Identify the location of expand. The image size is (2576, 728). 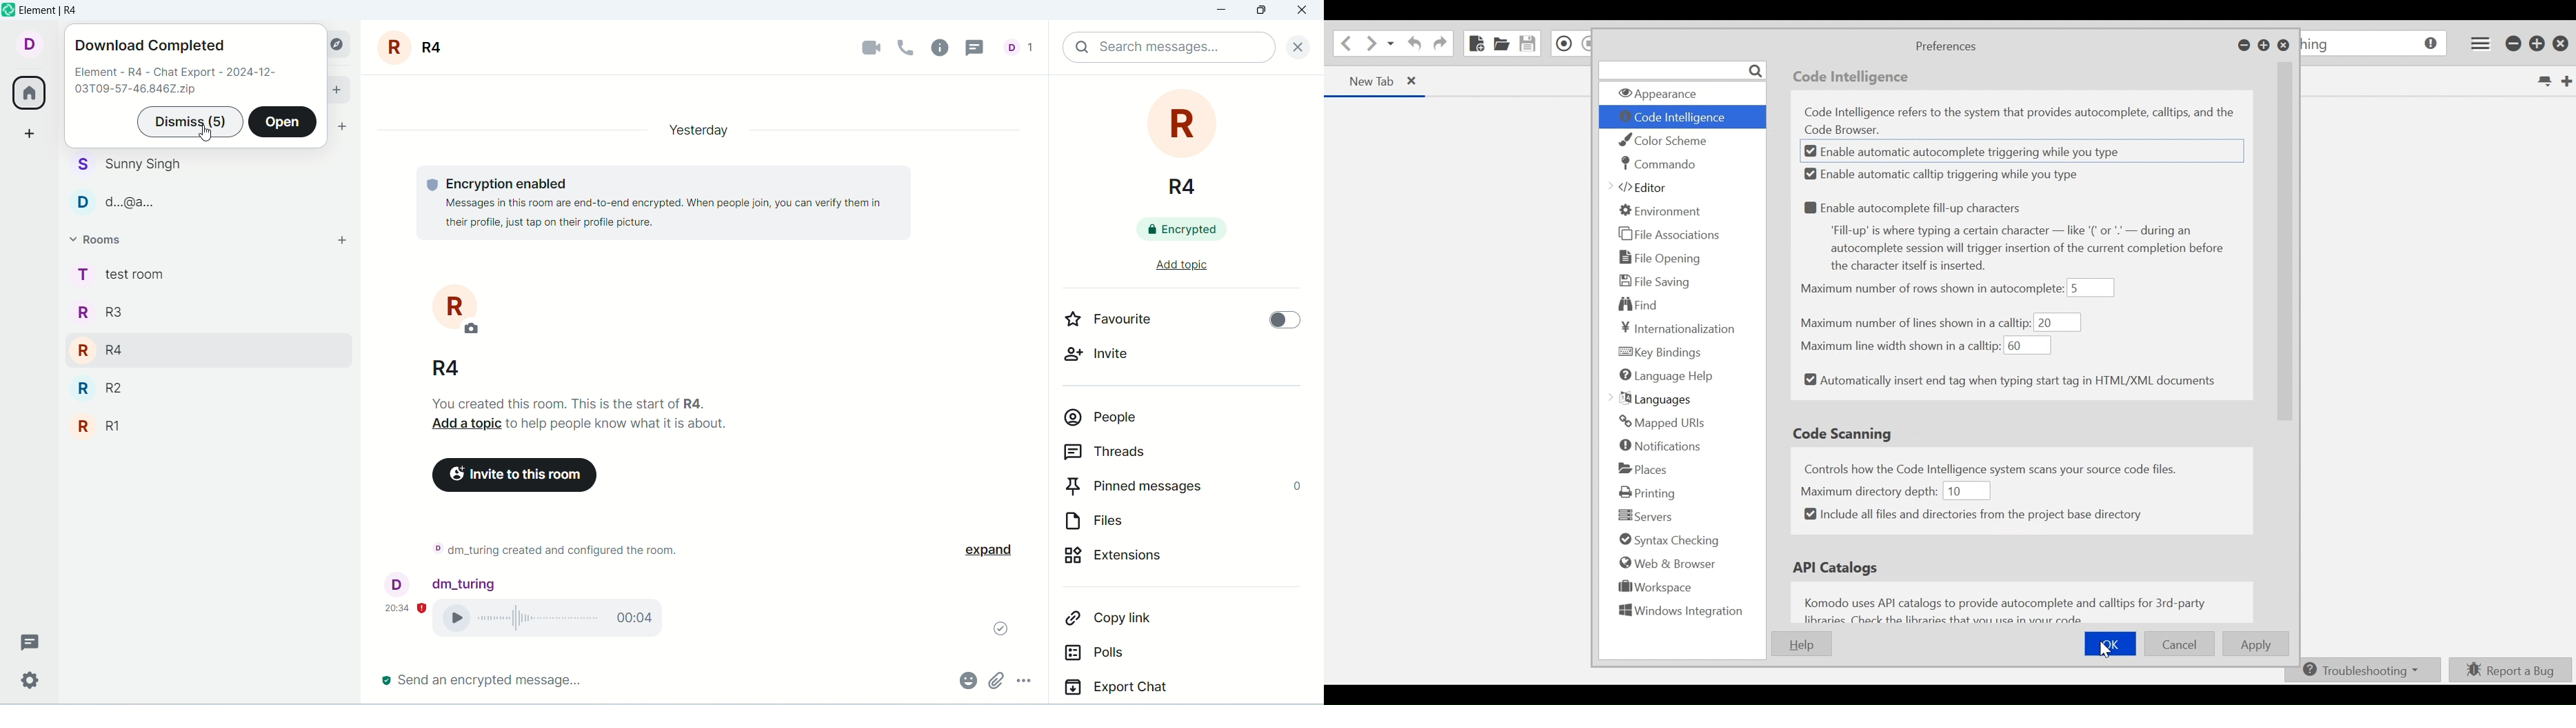
(998, 550).